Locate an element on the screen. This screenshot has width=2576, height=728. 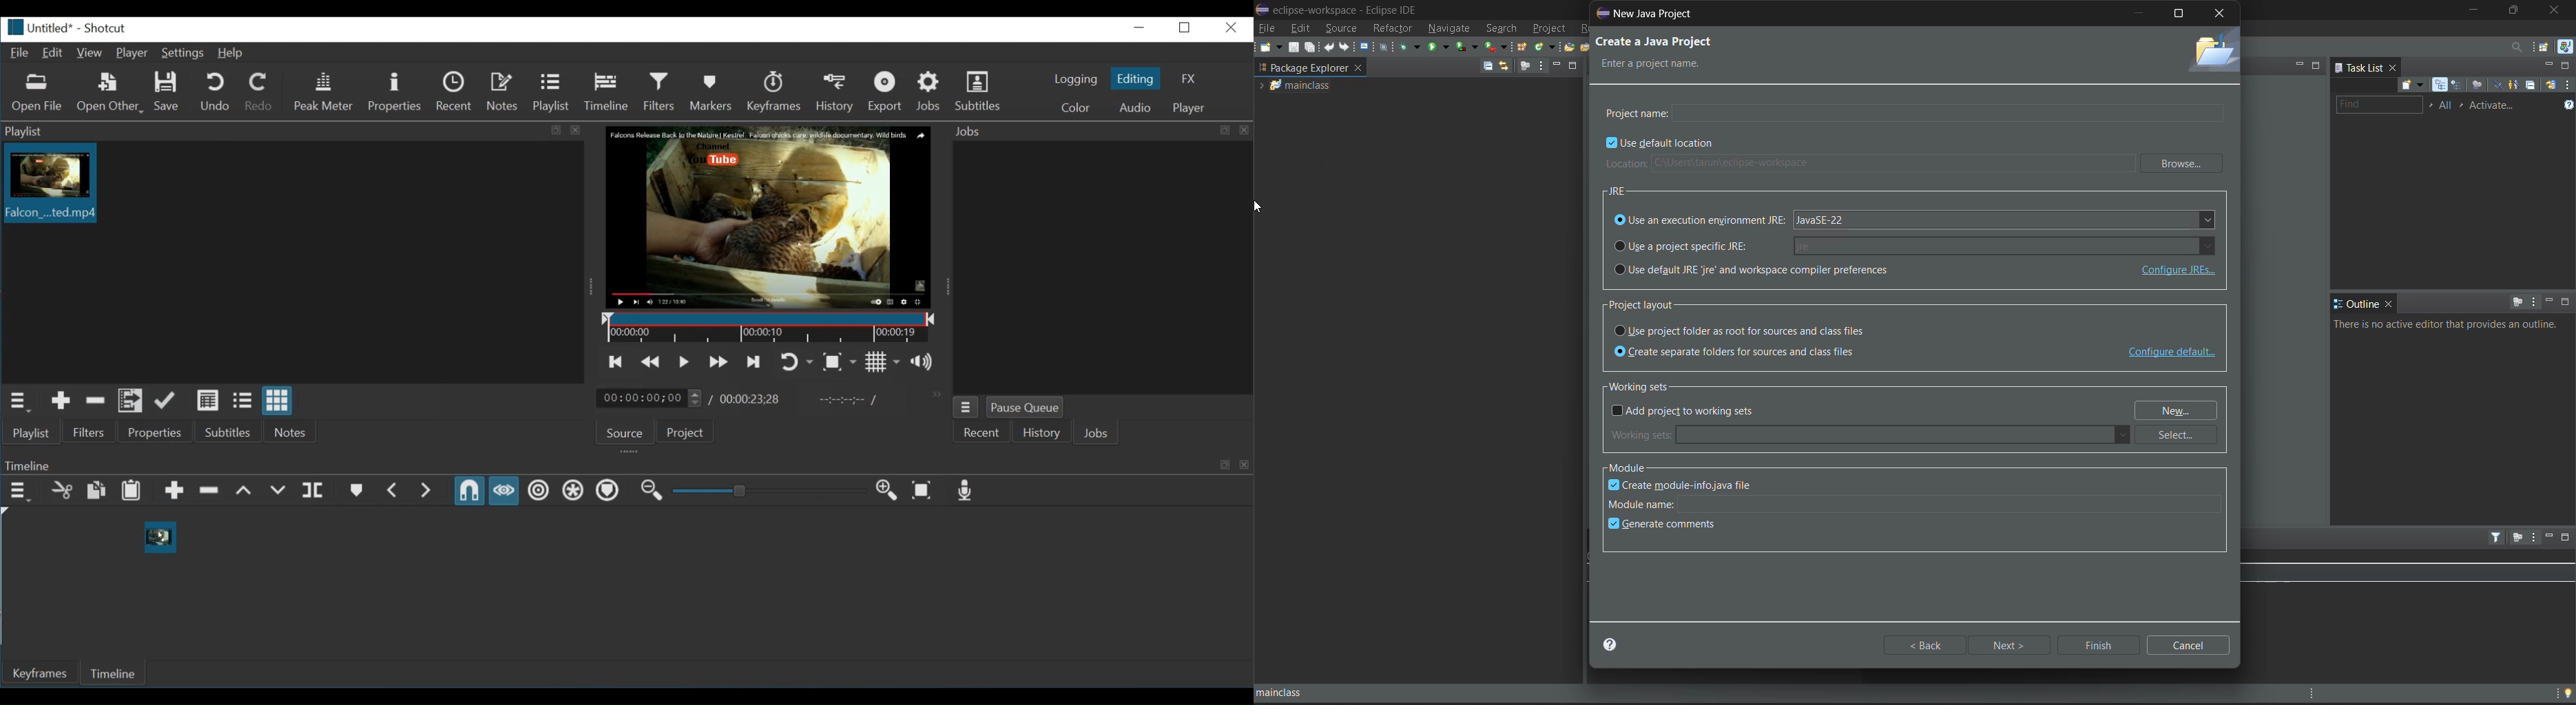
Export is located at coordinates (890, 91).